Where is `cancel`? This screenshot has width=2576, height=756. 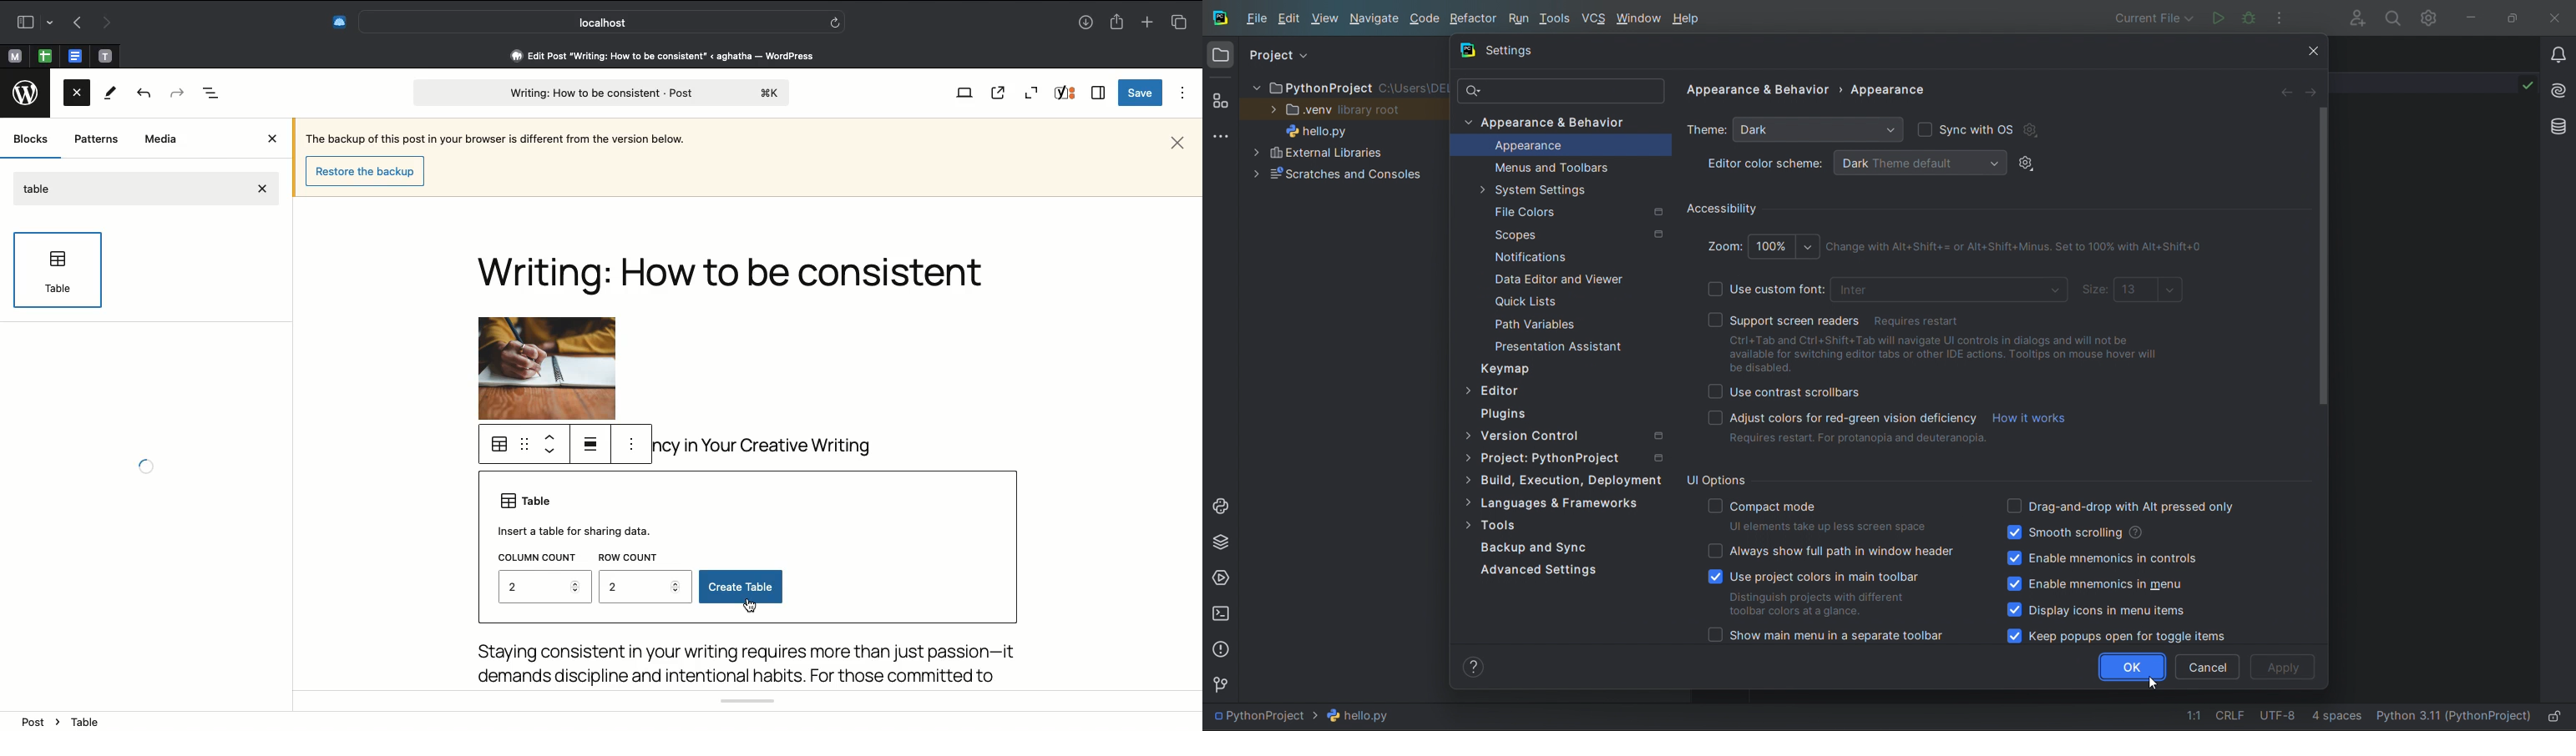 cancel is located at coordinates (2209, 667).